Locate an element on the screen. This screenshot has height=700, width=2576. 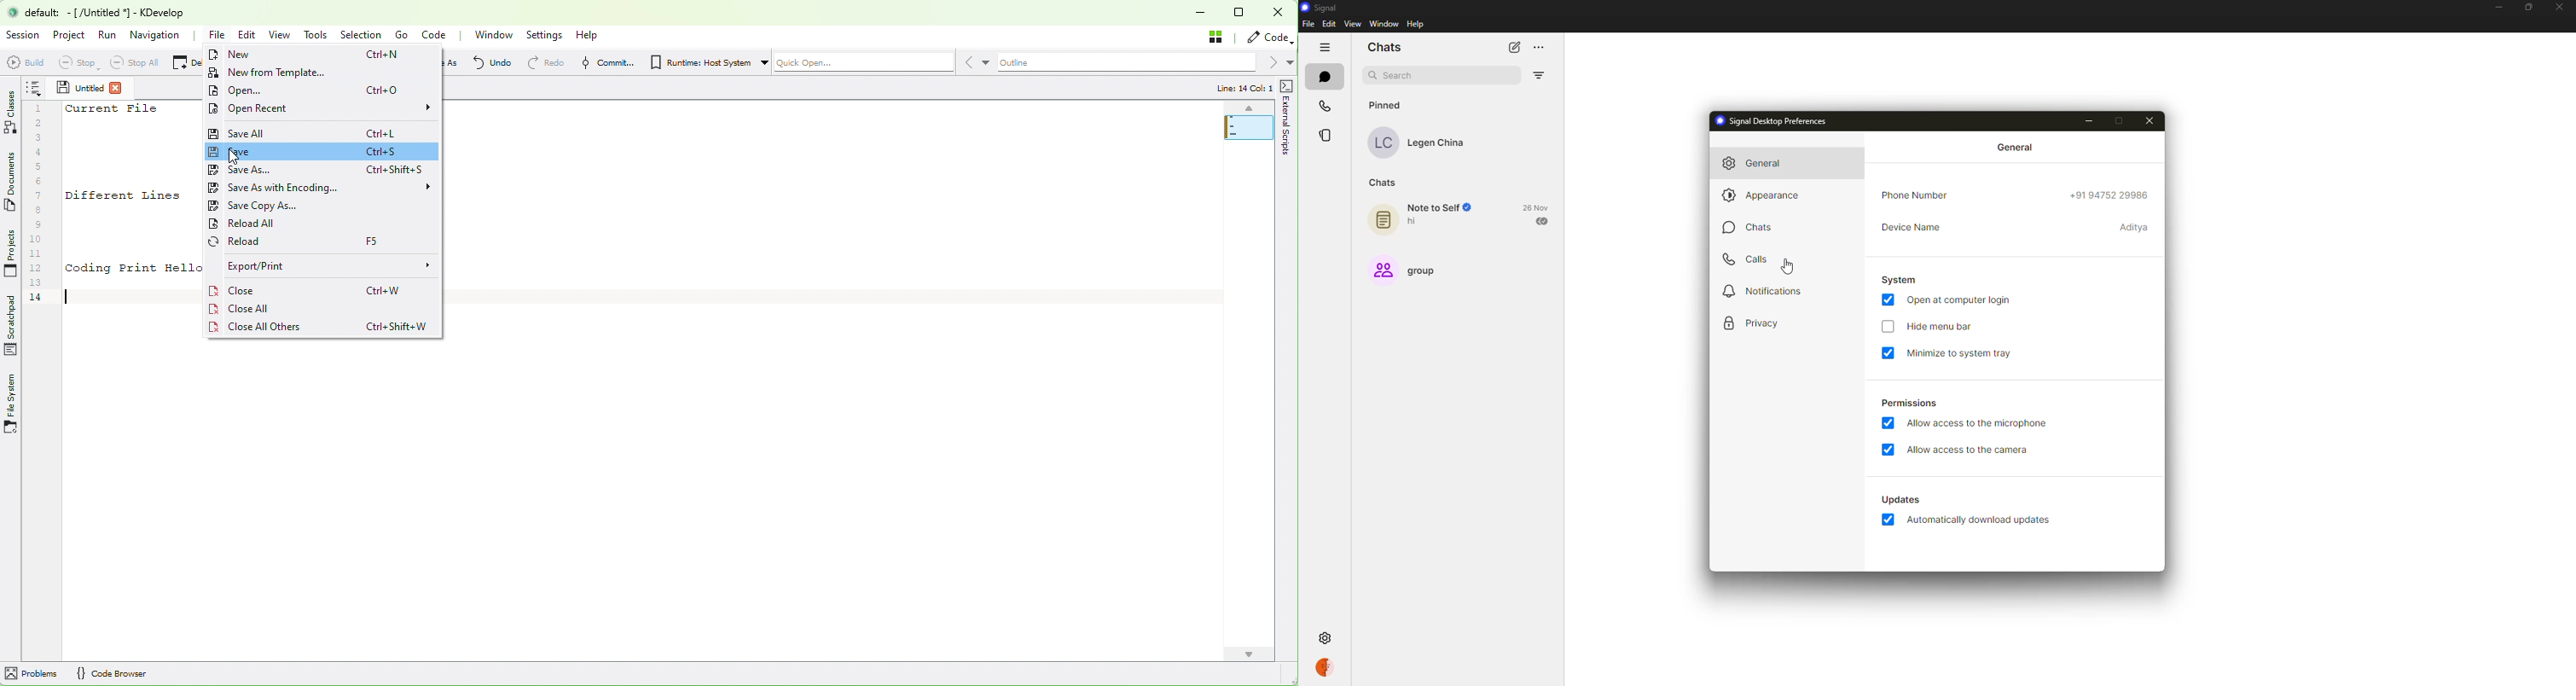
File is located at coordinates (218, 37).